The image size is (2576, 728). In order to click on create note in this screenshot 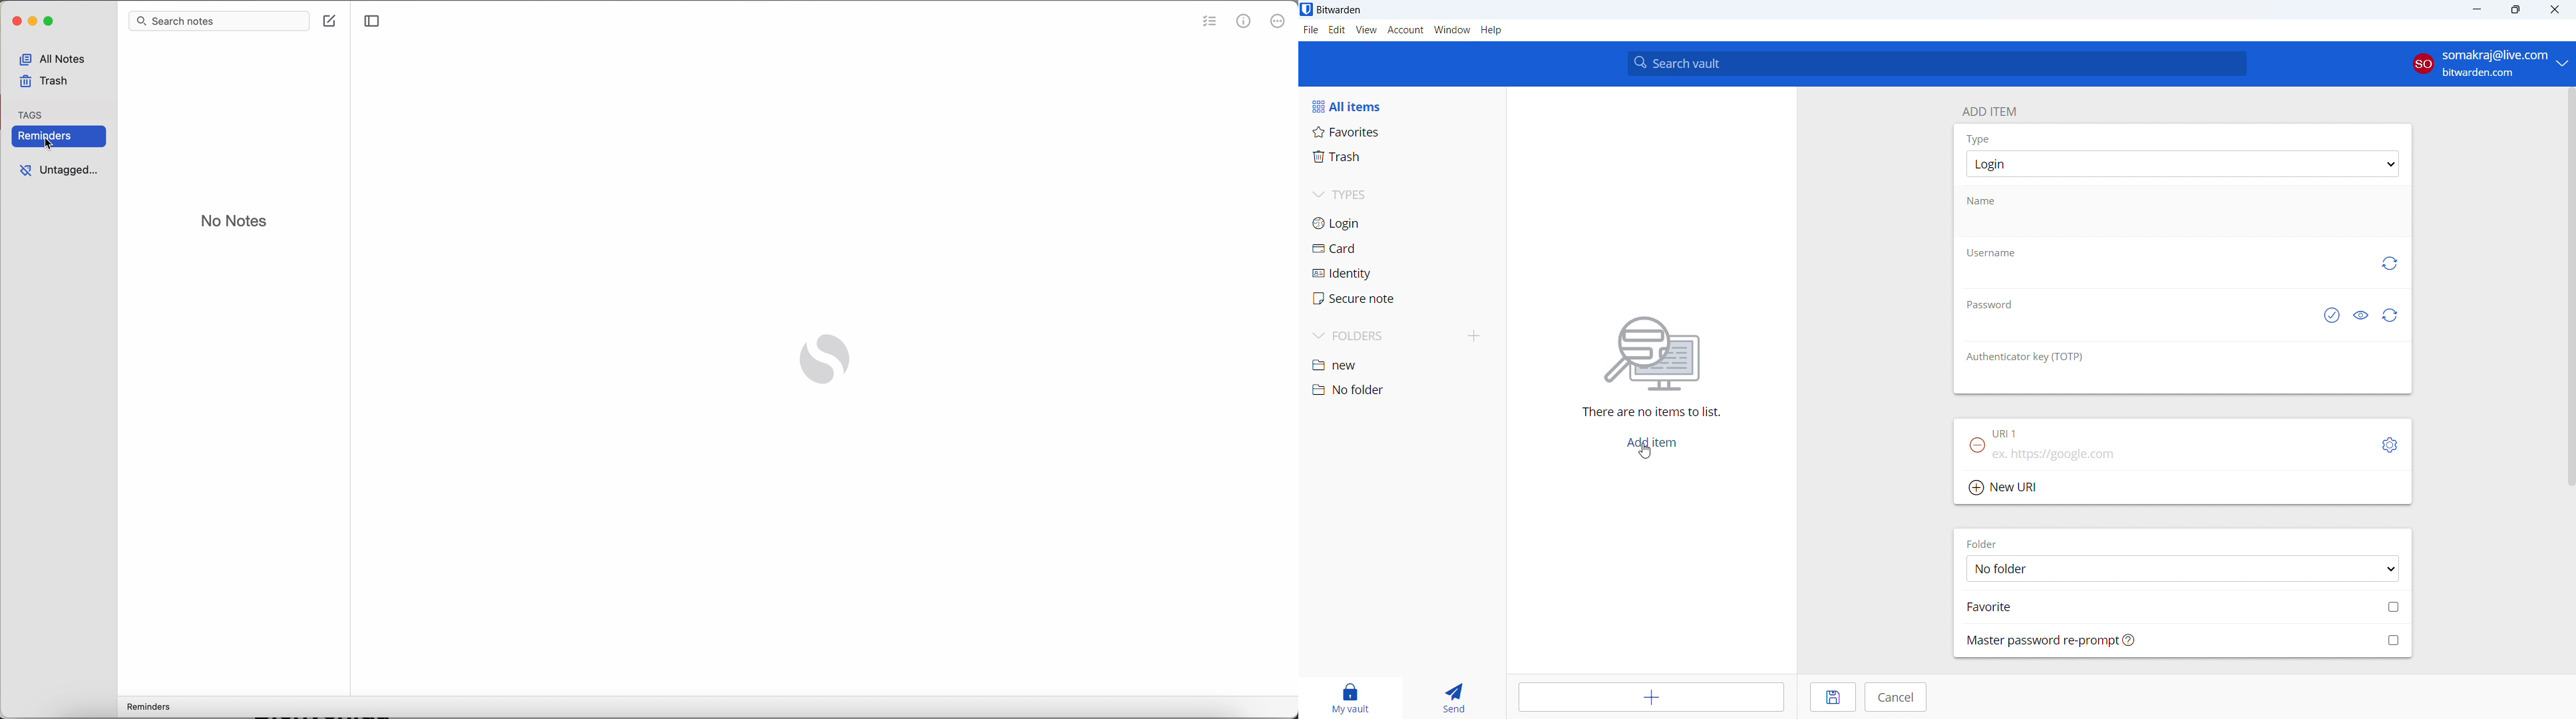, I will do `click(331, 21)`.